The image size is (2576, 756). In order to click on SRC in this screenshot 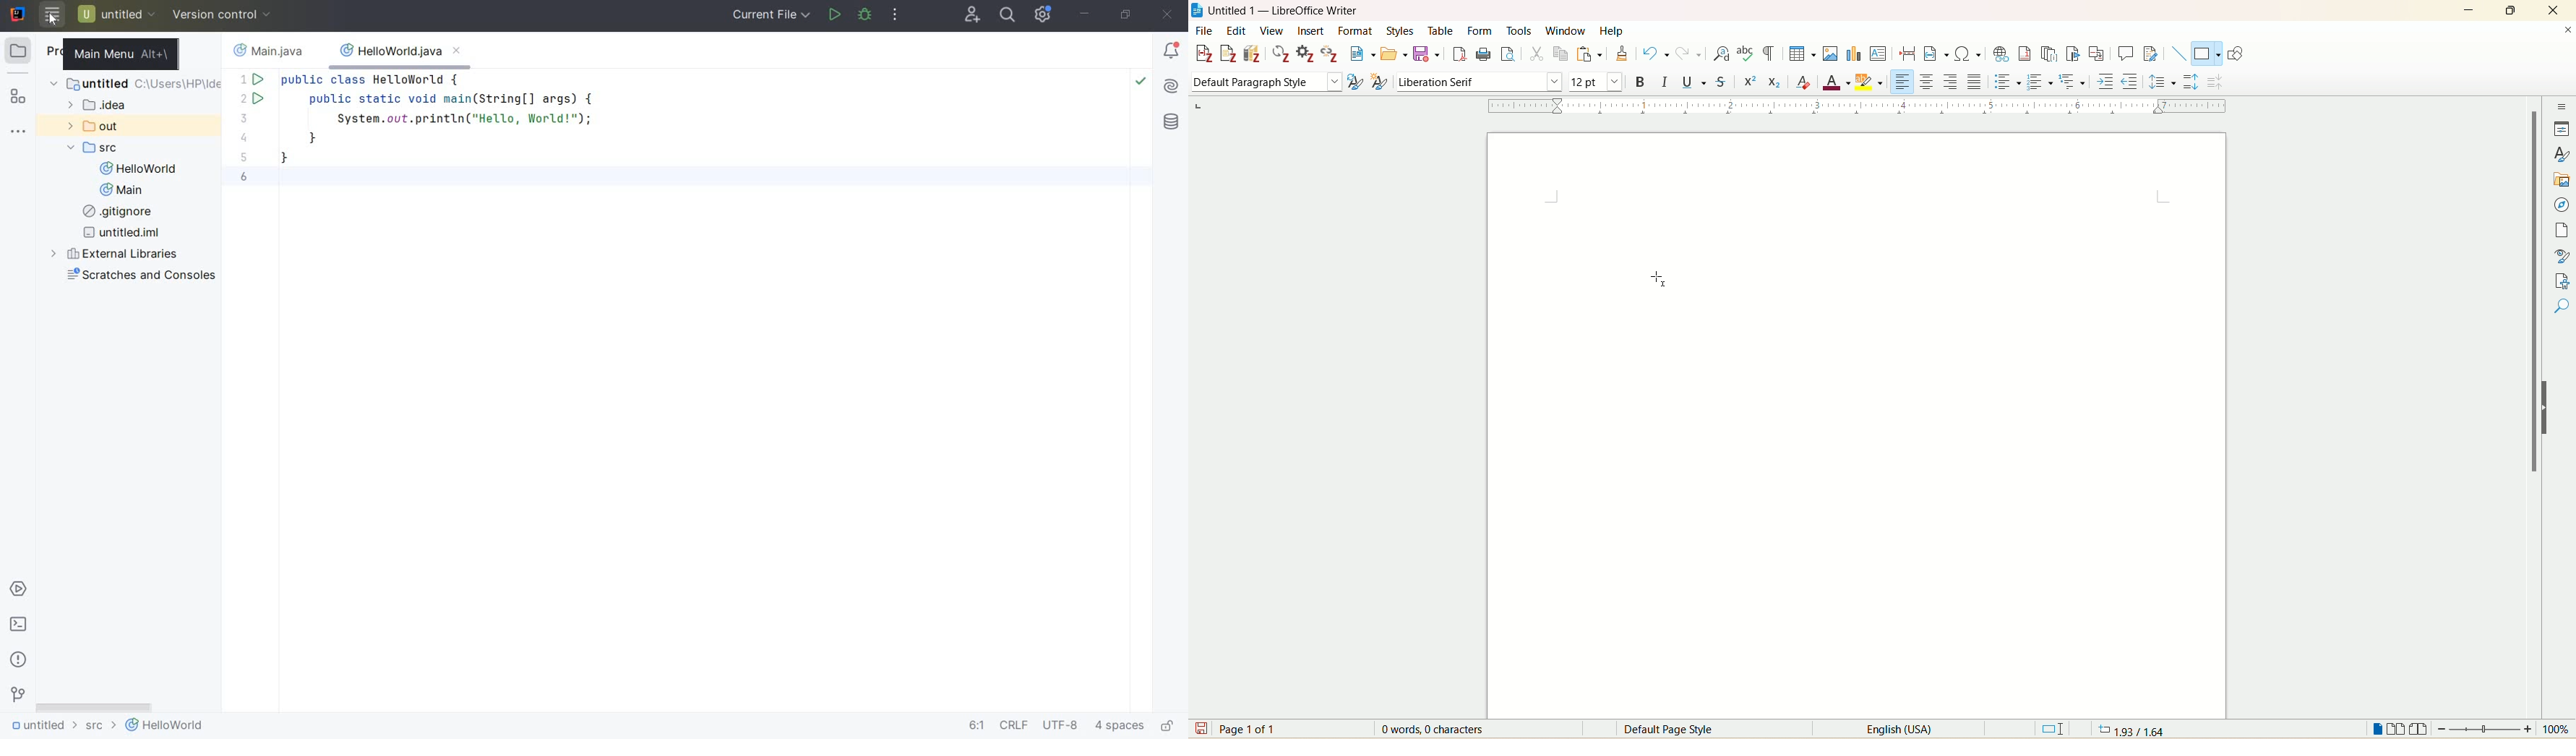, I will do `click(94, 148)`.